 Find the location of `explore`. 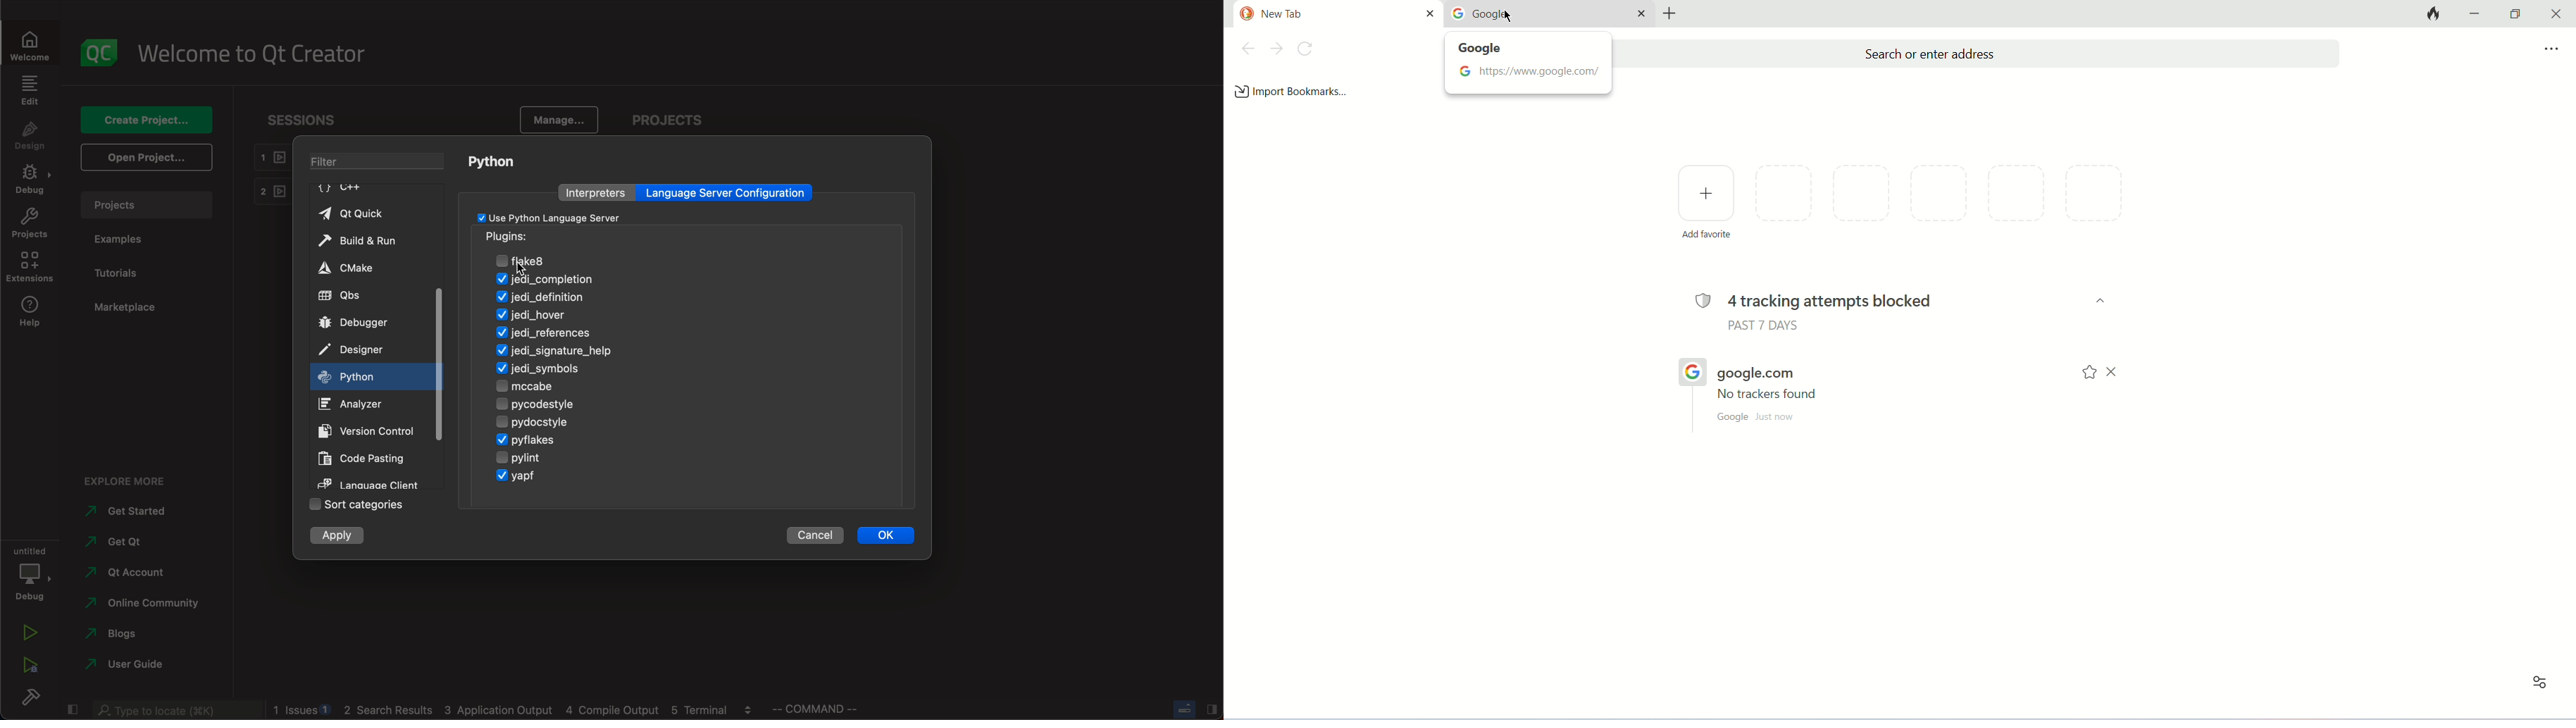

explore is located at coordinates (126, 483).